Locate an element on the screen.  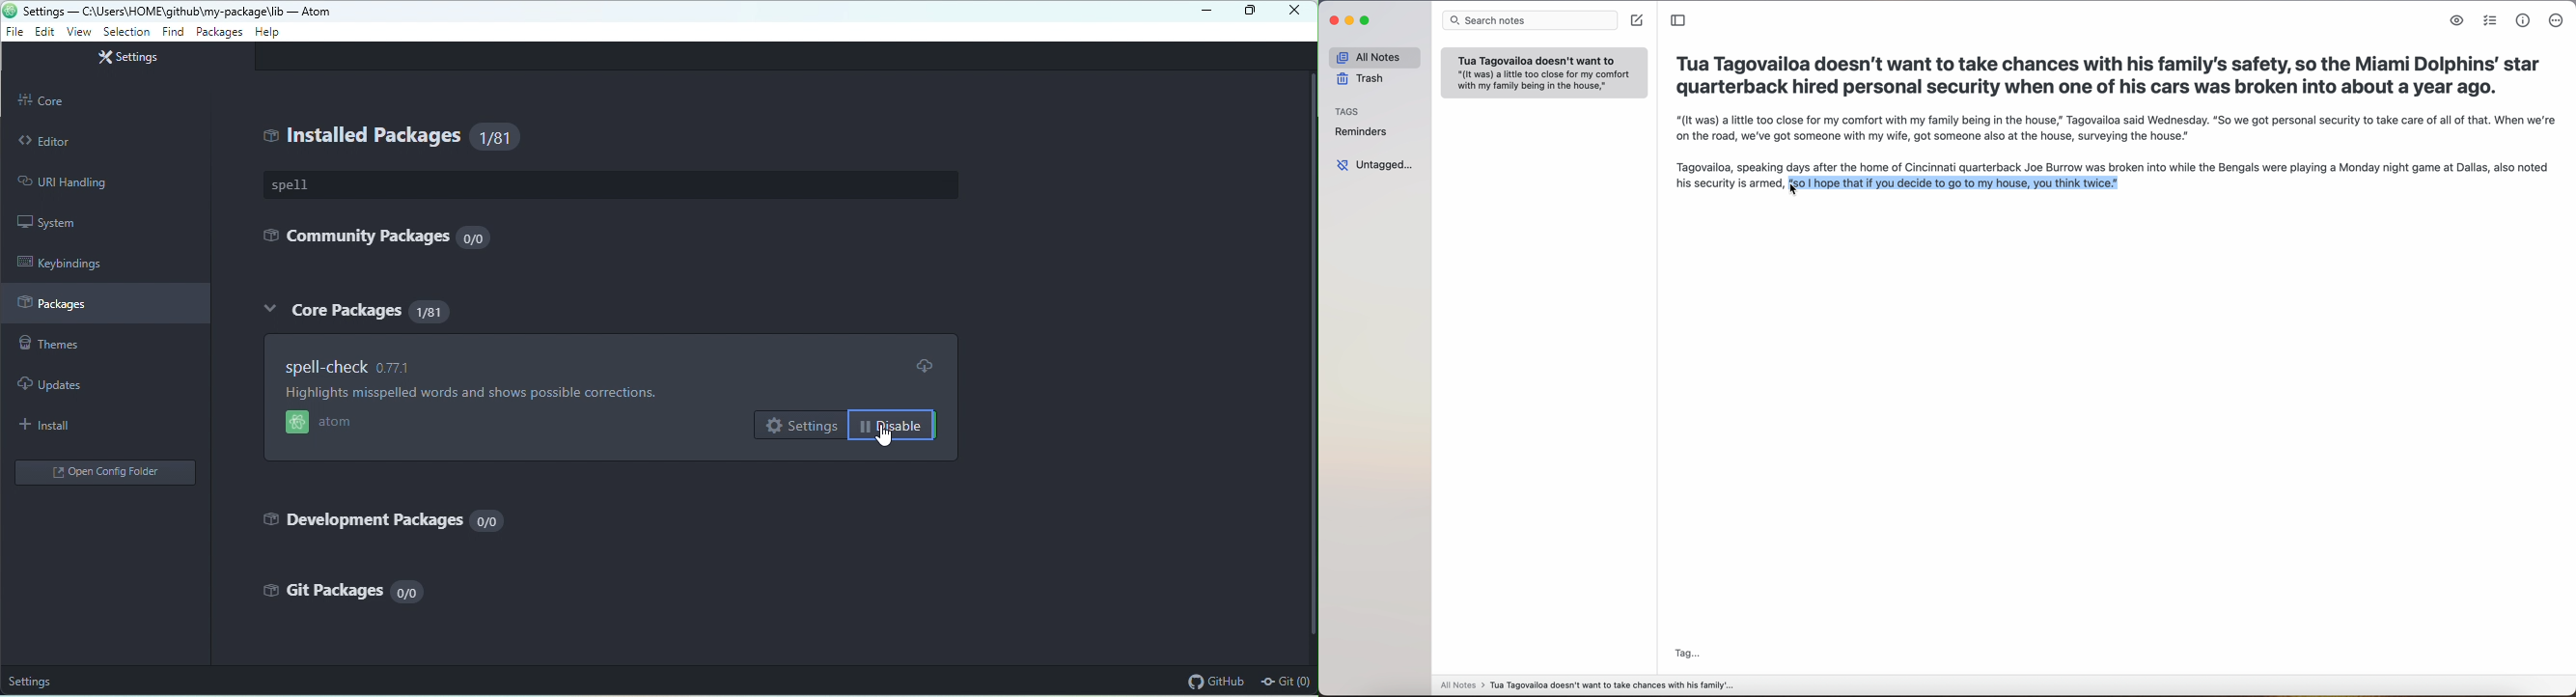
find is located at coordinates (173, 32).